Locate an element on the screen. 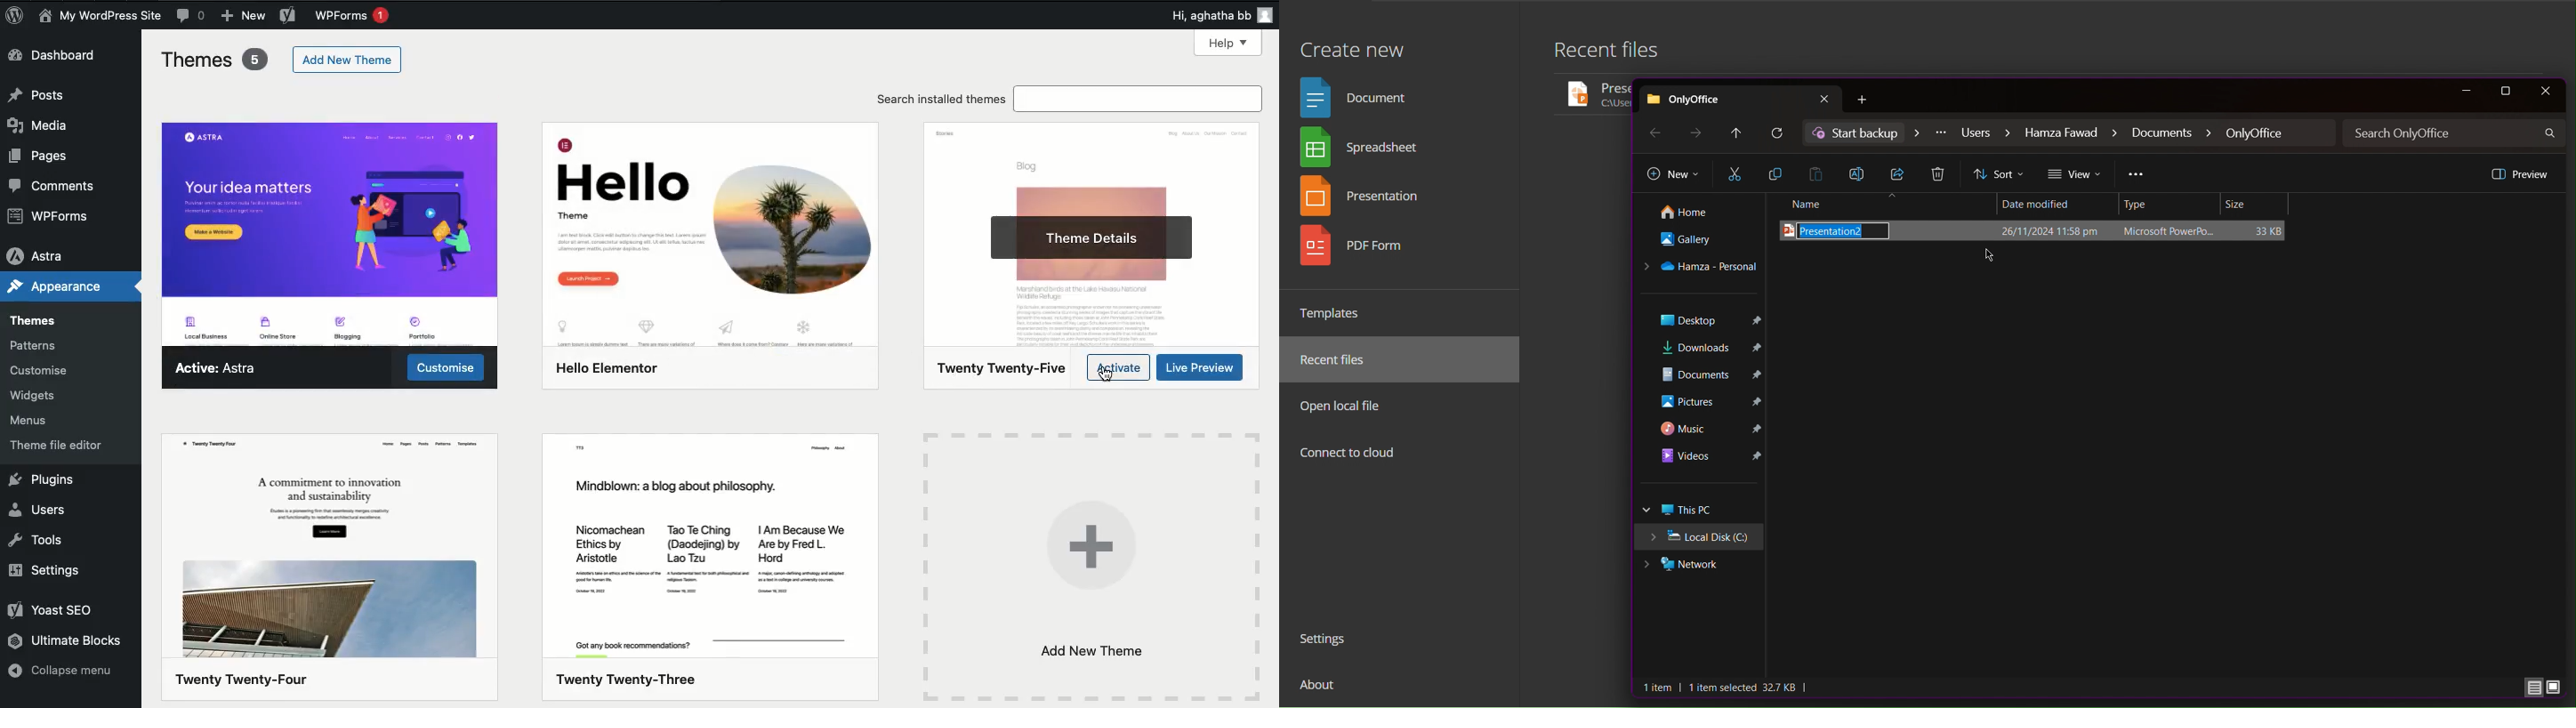 This screenshot has height=728, width=2576. Settings is located at coordinates (1329, 641).